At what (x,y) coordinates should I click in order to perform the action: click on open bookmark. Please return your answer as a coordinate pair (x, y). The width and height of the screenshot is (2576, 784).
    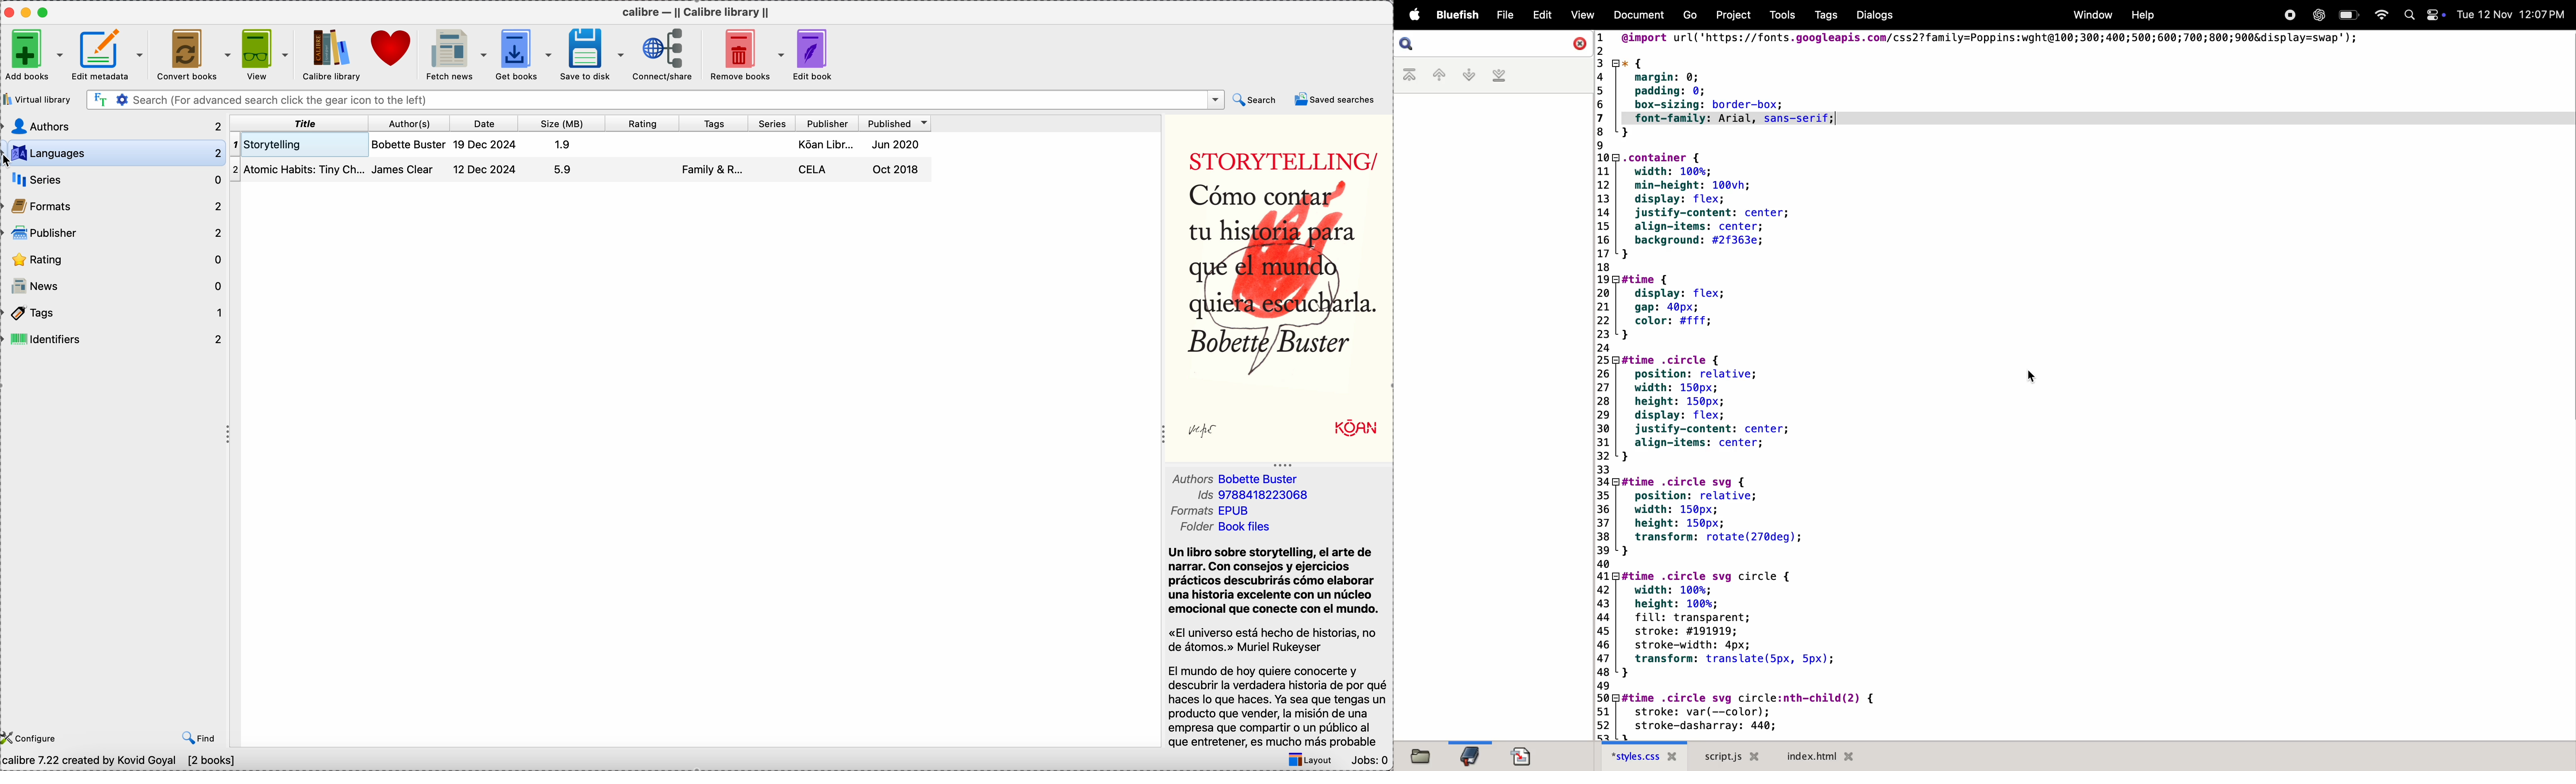
    Looking at the image, I should click on (1471, 756).